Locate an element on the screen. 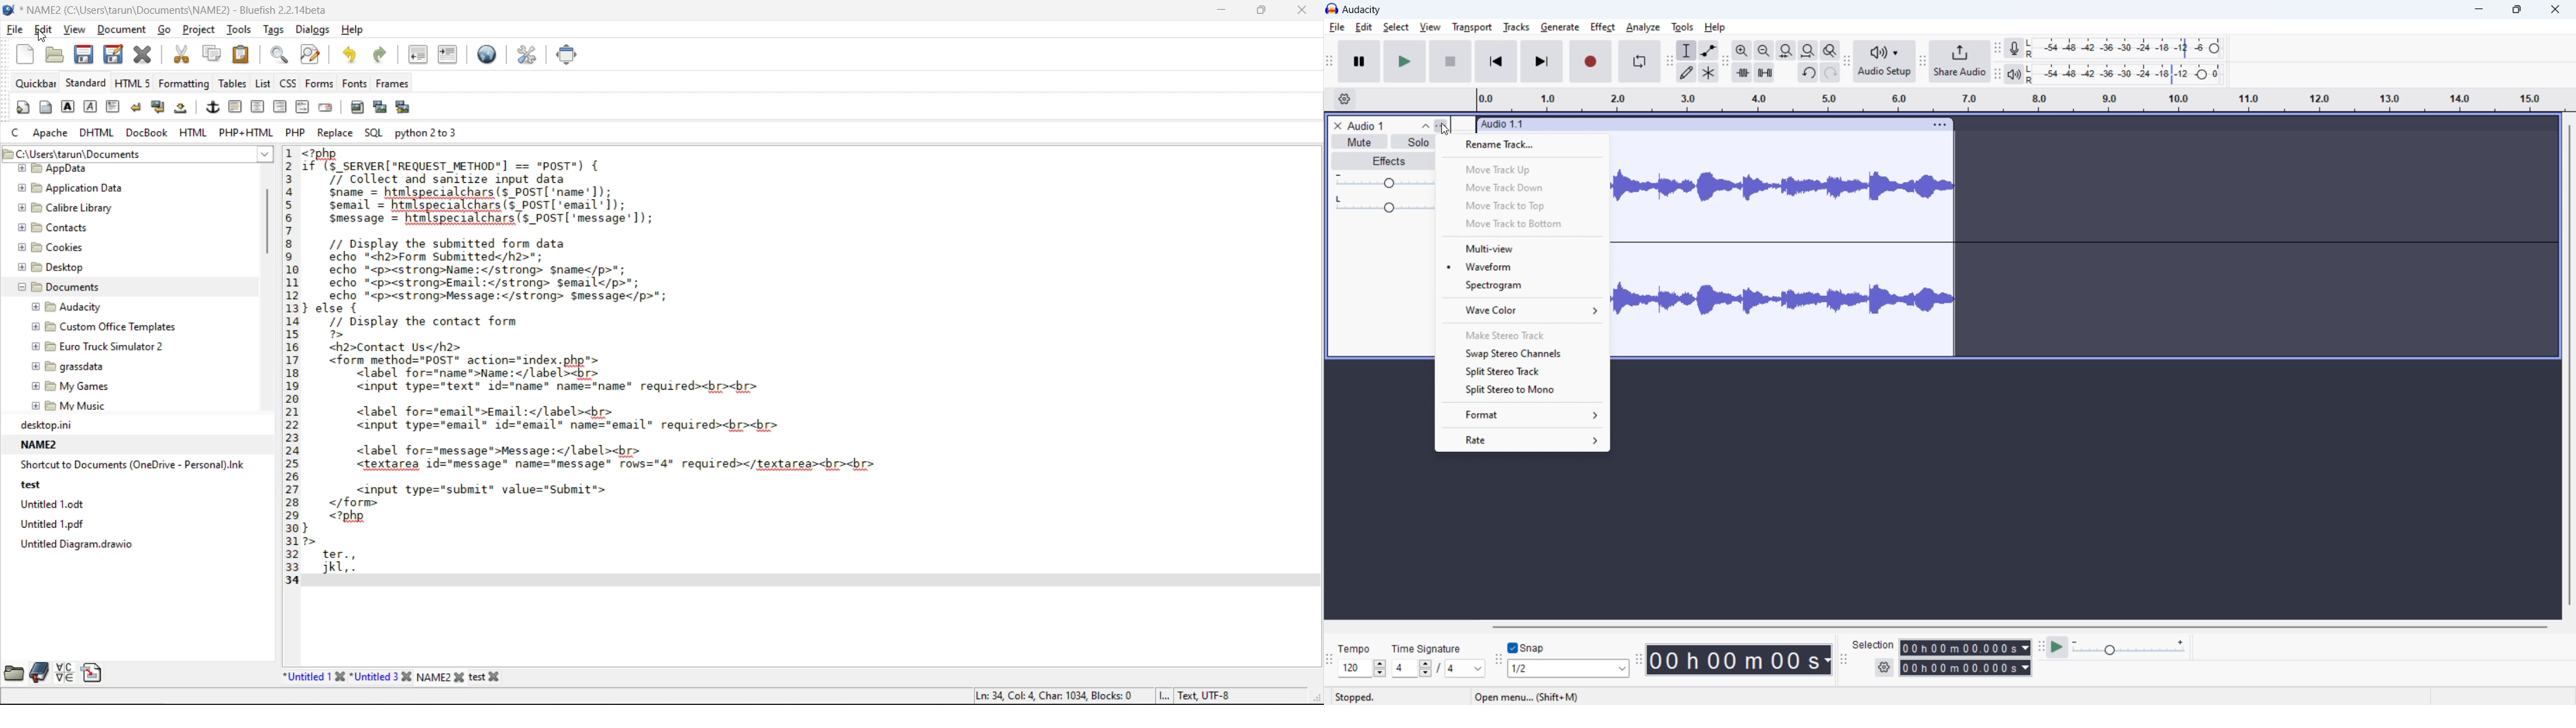 Image resolution: width=2576 pixels, height=728 pixels. open is located at coordinates (56, 54).